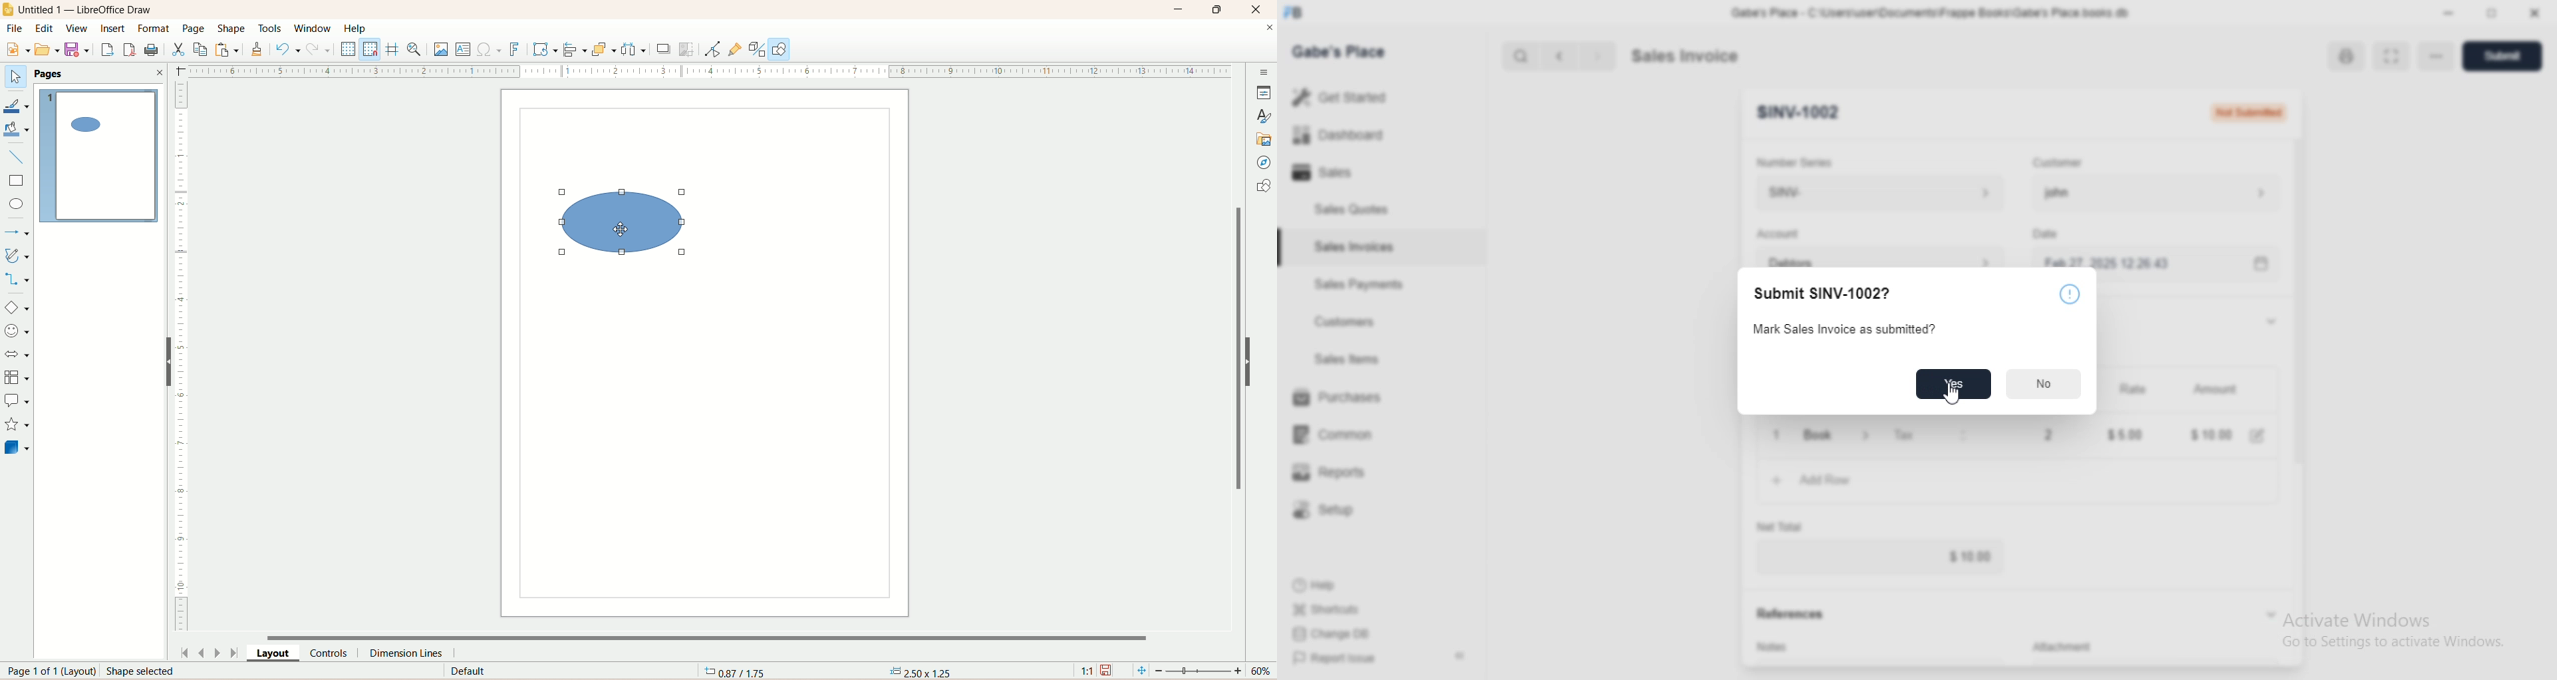 Image resolution: width=2576 pixels, height=700 pixels. What do you see at coordinates (16, 203) in the screenshot?
I see `ellipse` at bounding box center [16, 203].